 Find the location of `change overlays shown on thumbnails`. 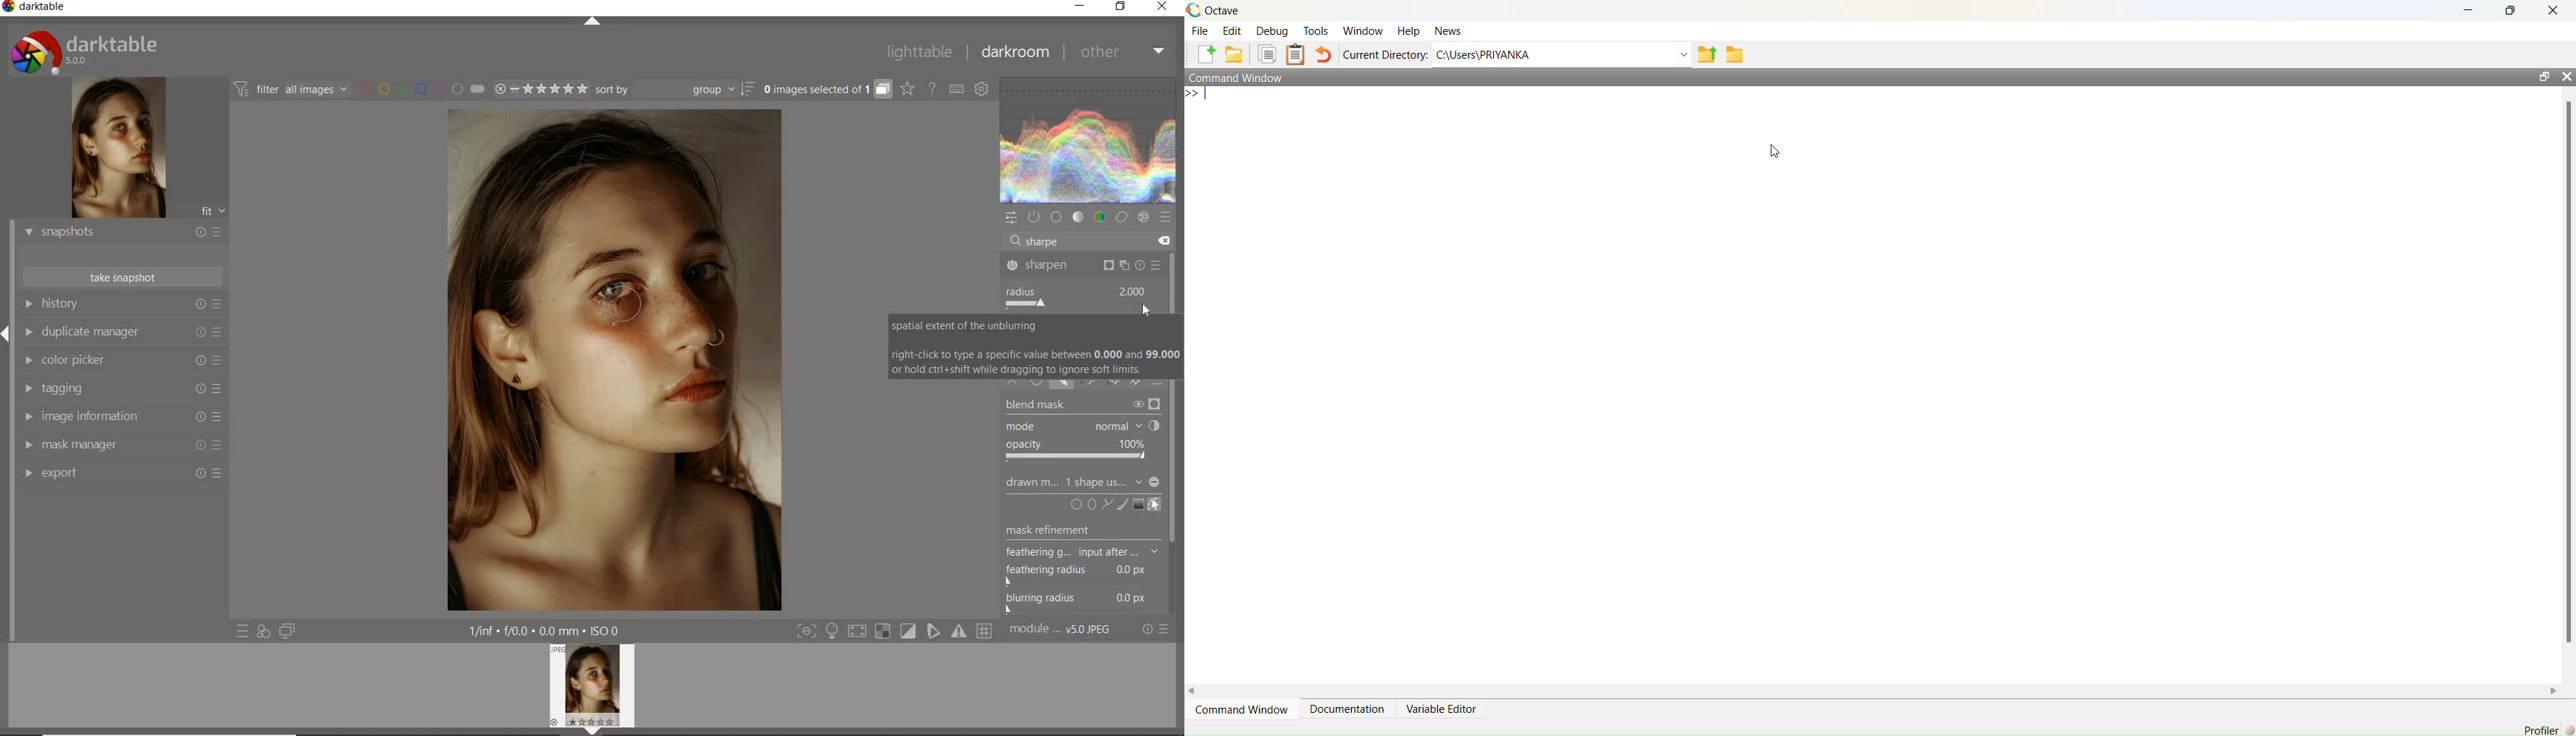

change overlays shown on thumbnails is located at coordinates (907, 90).